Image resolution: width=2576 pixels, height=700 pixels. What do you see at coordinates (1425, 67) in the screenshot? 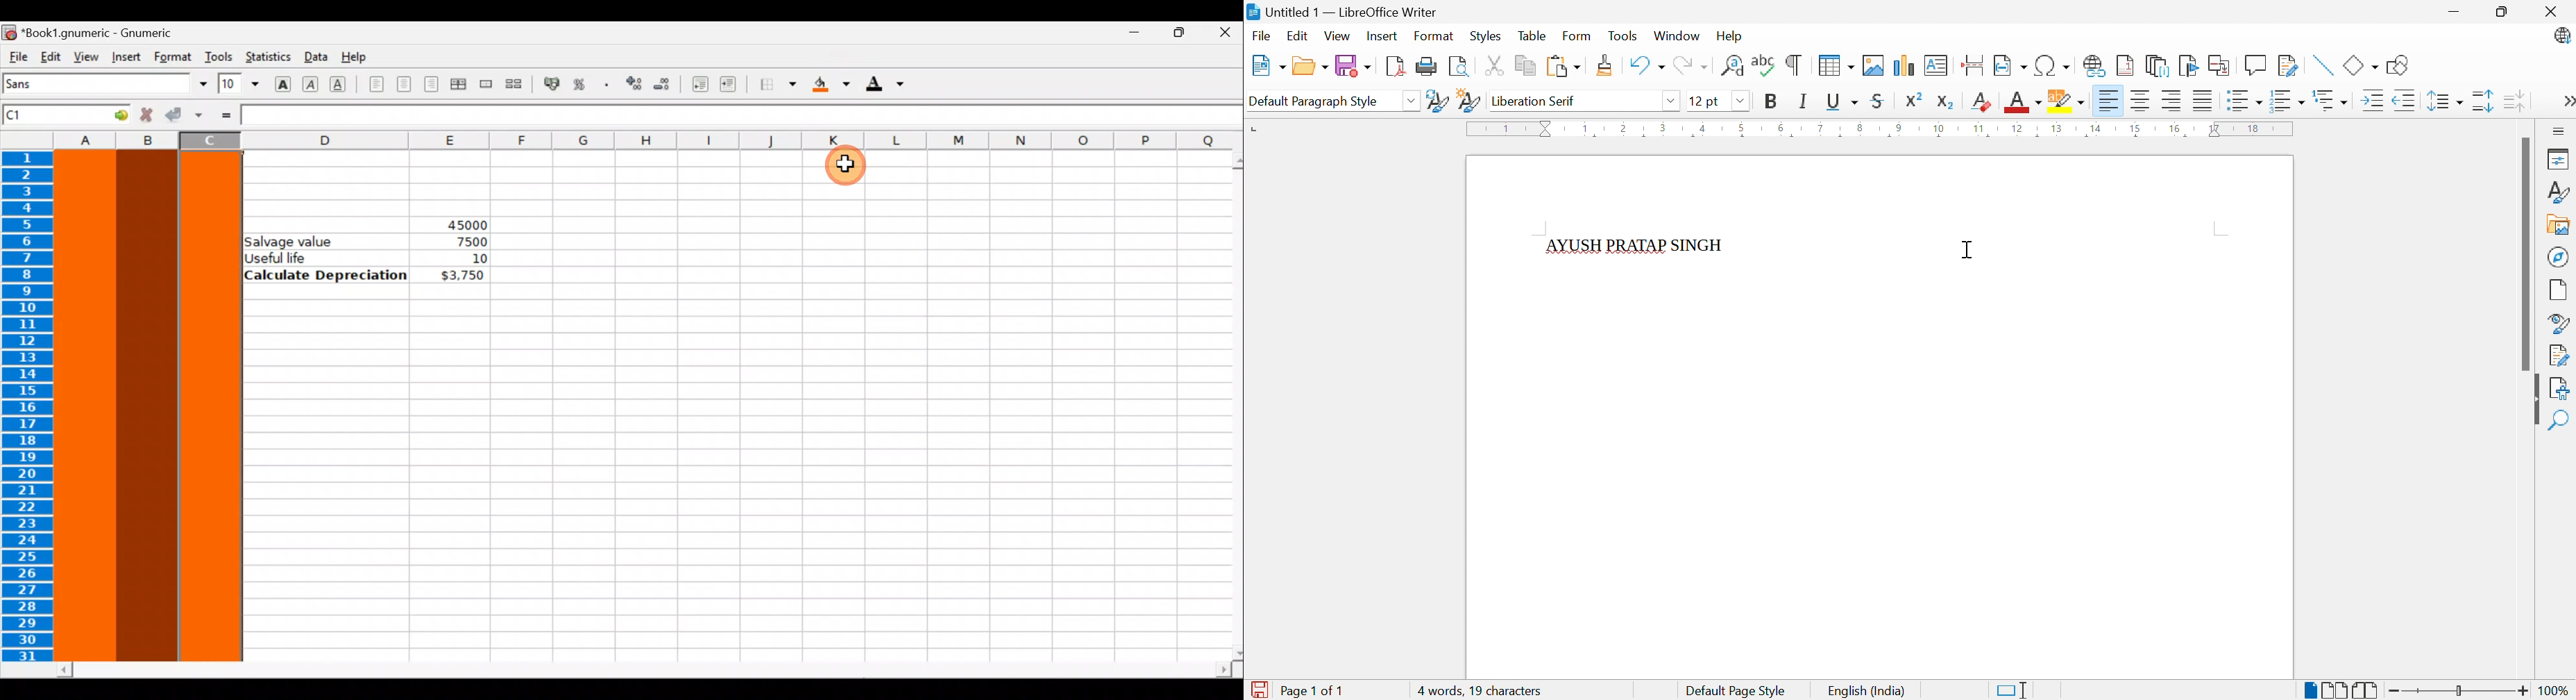
I see `Print` at bounding box center [1425, 67].